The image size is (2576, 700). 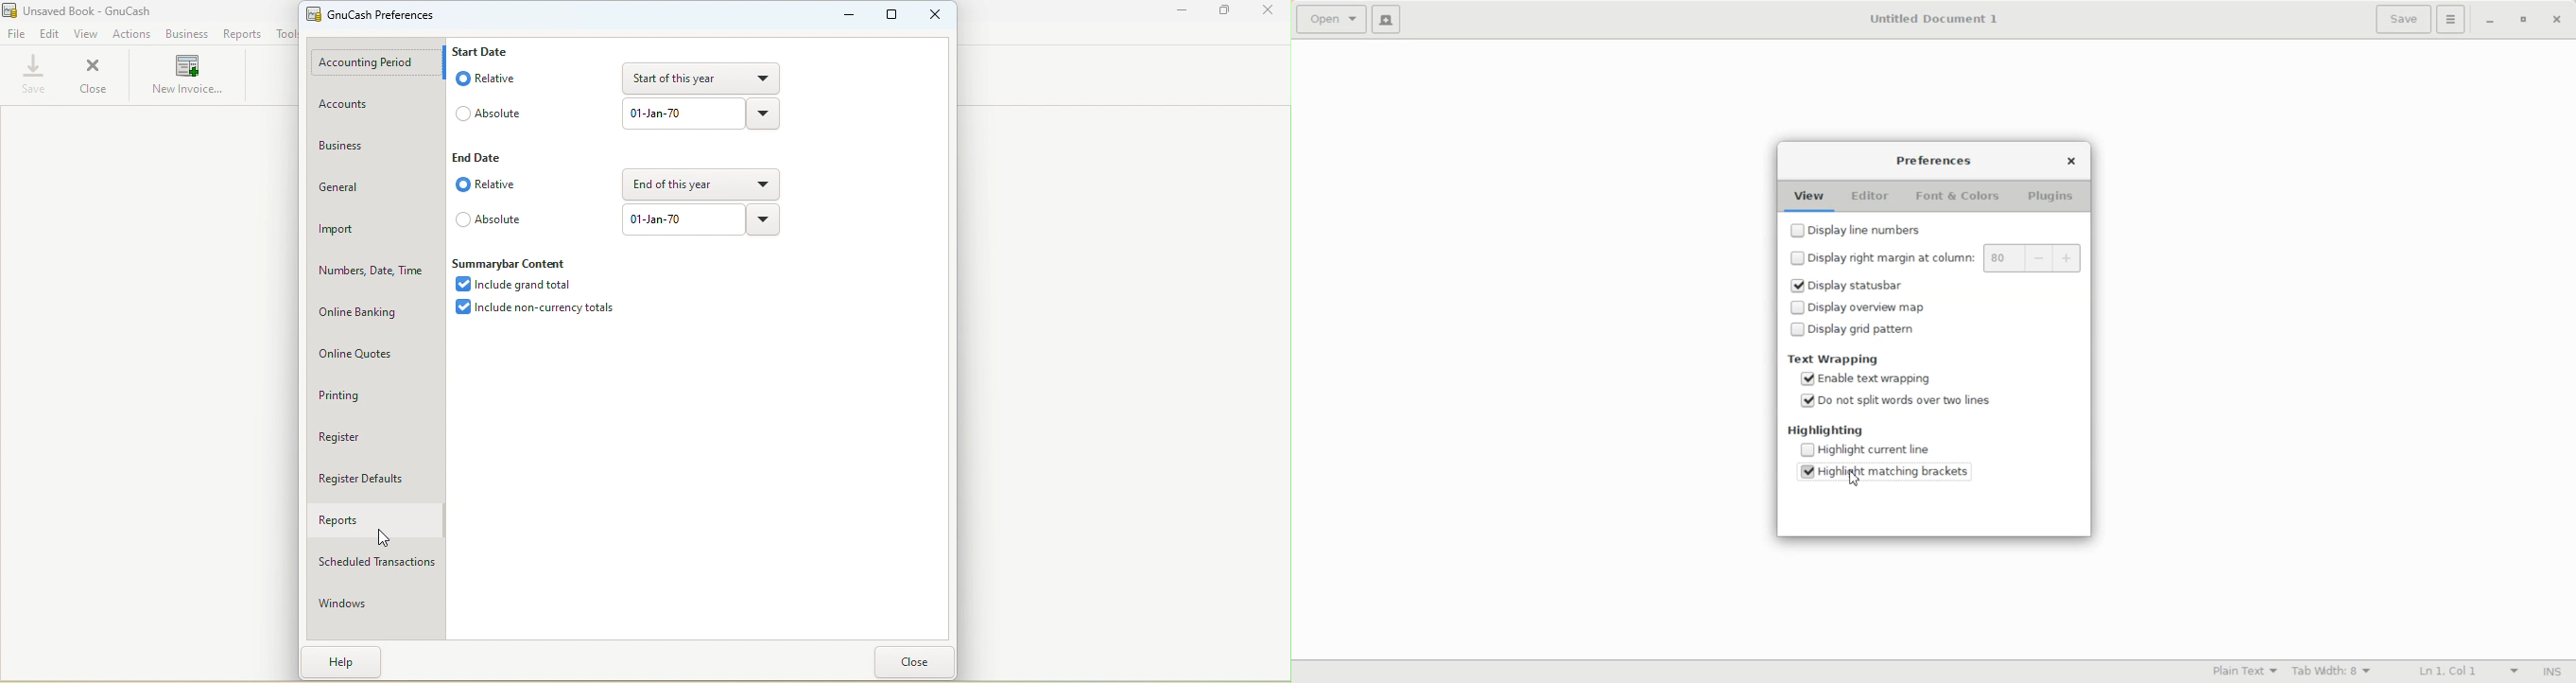 I want to click on General, so click(x=375, y=190).